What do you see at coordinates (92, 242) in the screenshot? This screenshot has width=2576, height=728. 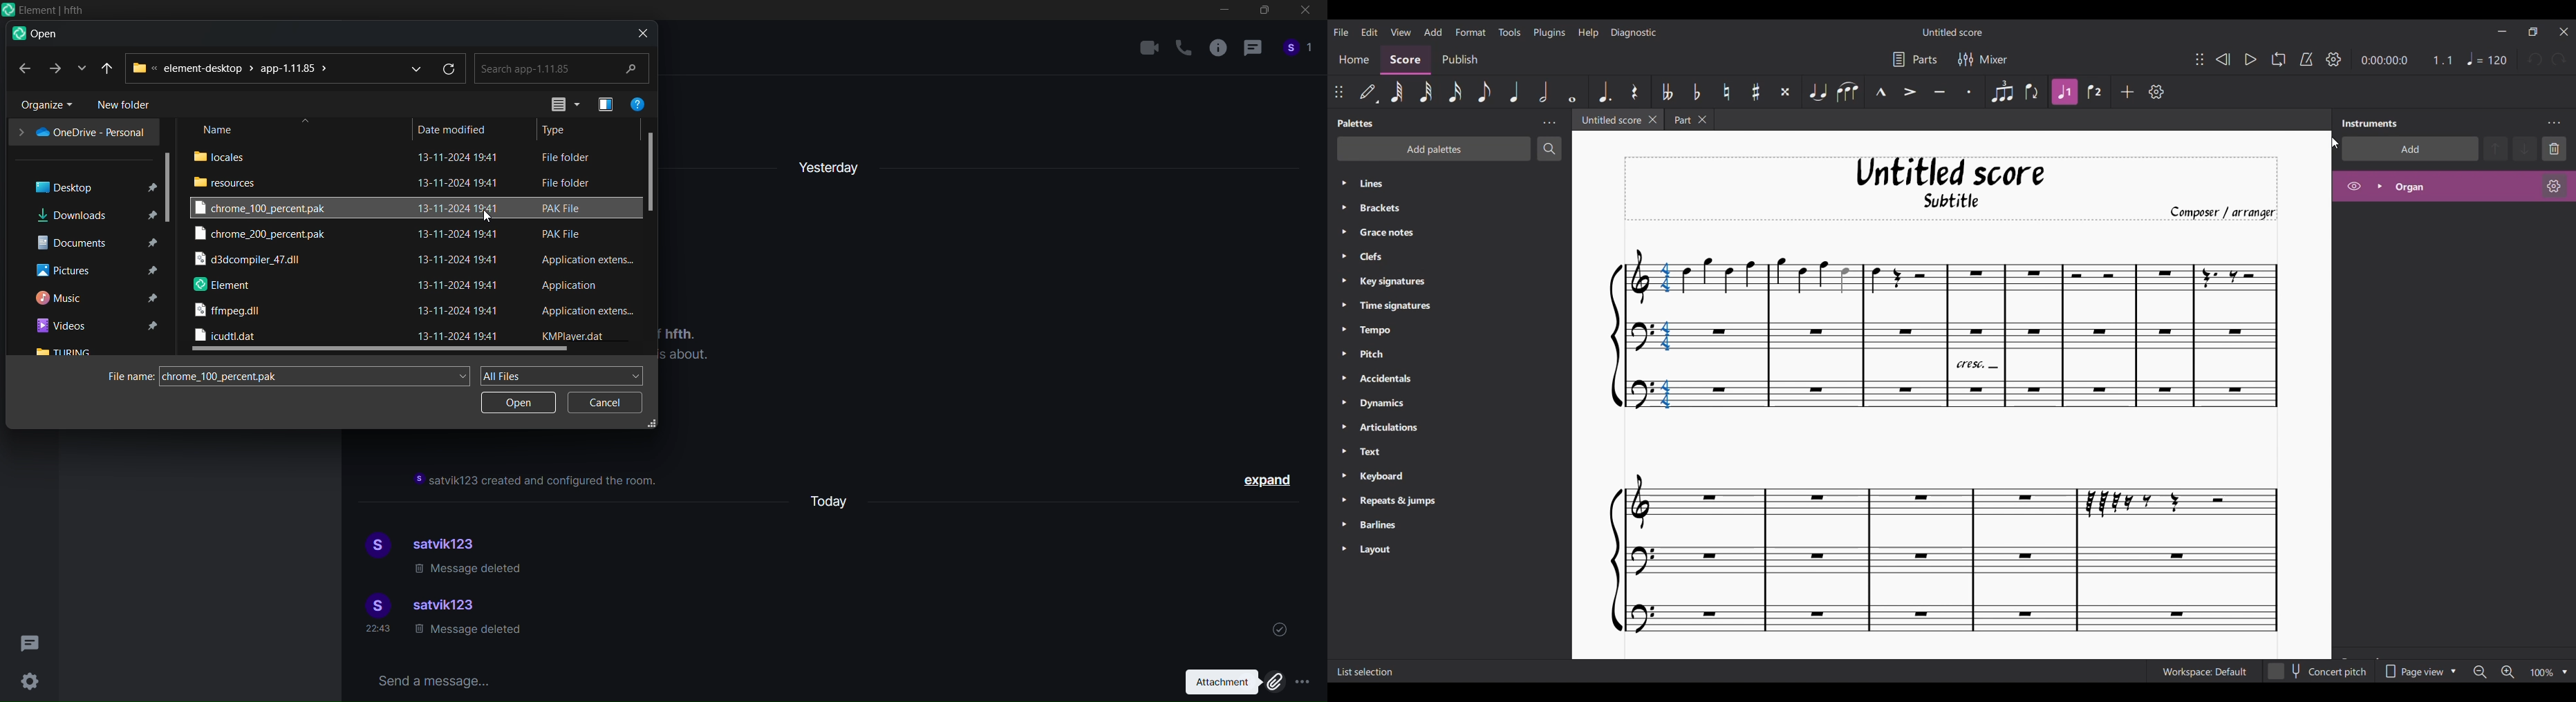 I see `documents` at bounding box center [92, 242].